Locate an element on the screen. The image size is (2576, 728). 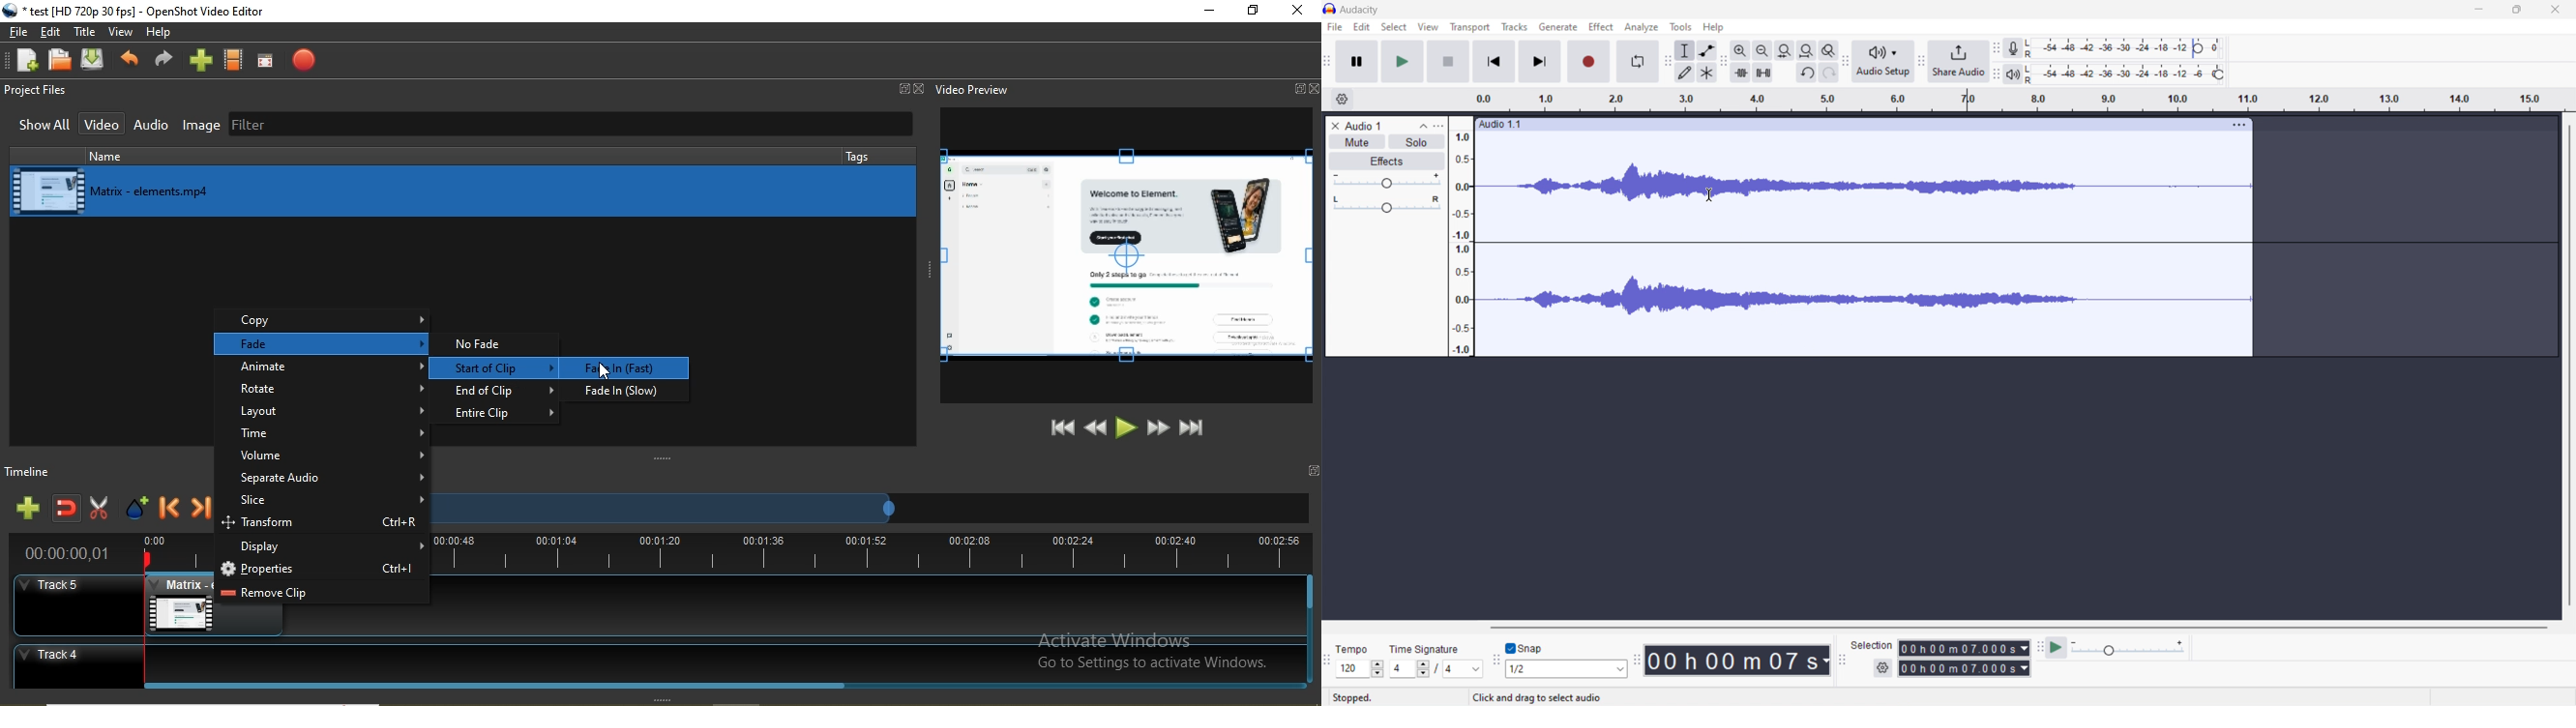
pause is located at coordinates (1356, 61).